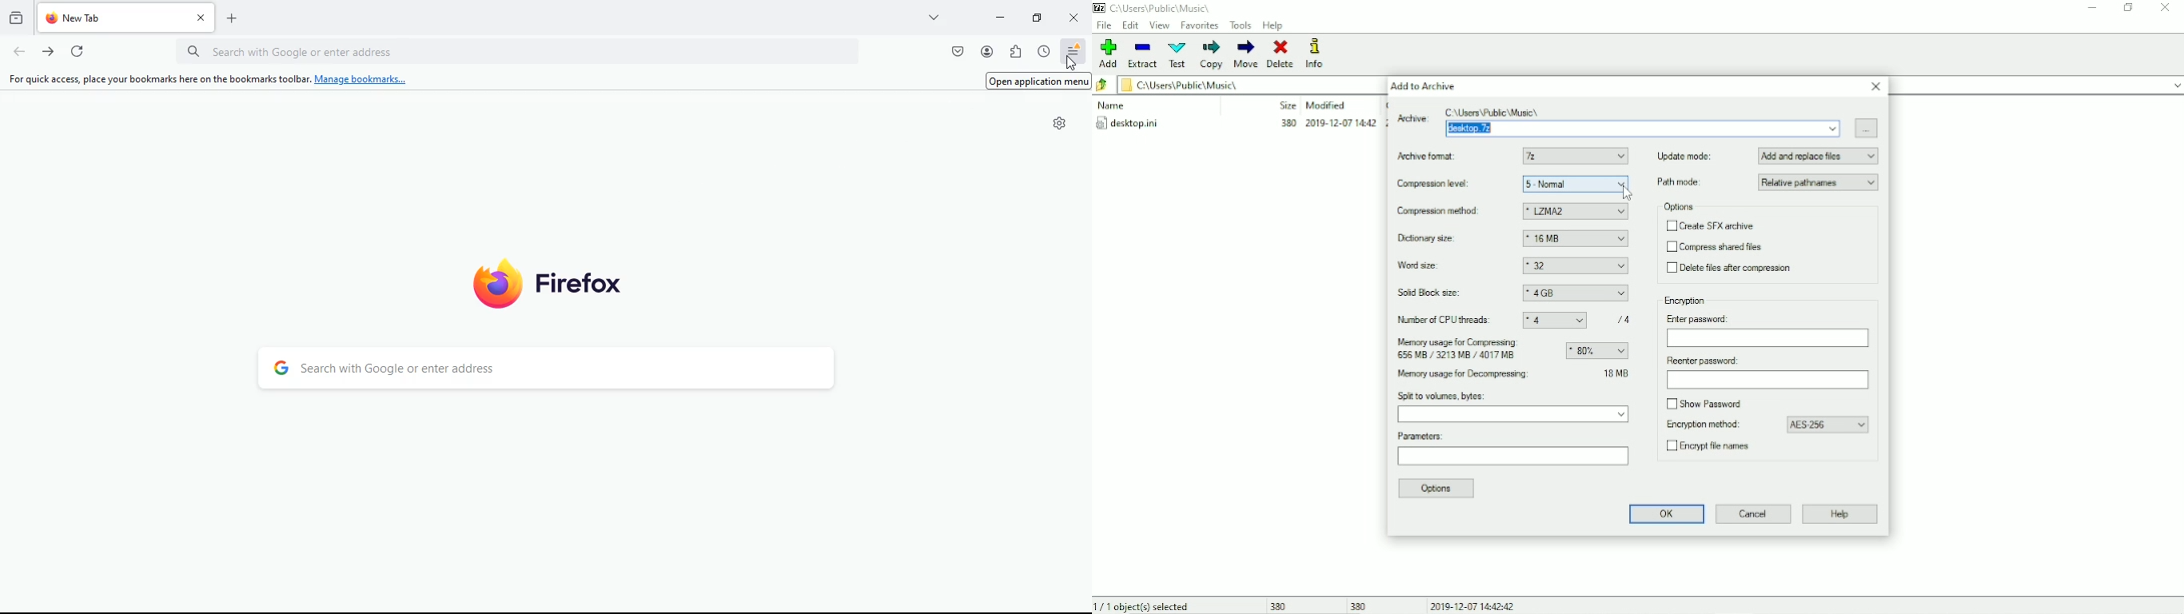 The height and width of the screenshot is (616, 2184). What do you see at coordinates (2167, 9) in the screenshot?
I see `Close` at bounding box center [2167, 9].